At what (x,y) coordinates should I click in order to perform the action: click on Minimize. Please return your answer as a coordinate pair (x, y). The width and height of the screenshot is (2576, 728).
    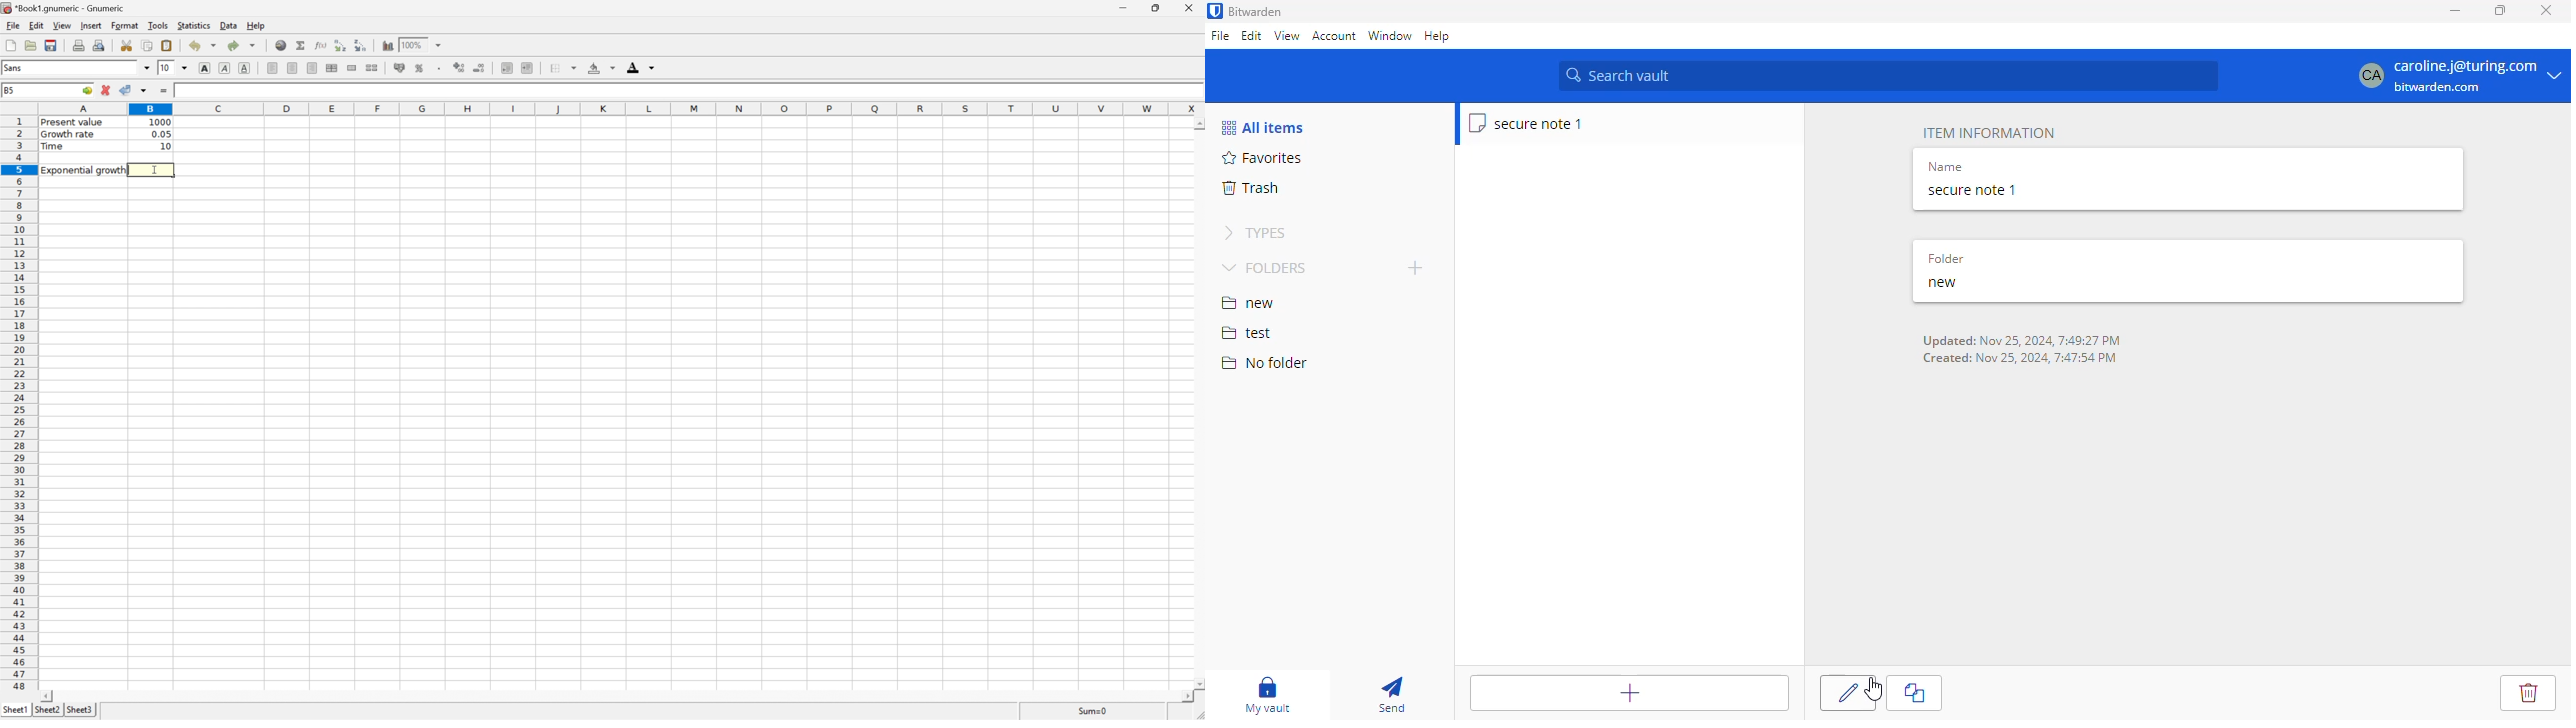
    Looking at the image, I should click on (1123, 8).